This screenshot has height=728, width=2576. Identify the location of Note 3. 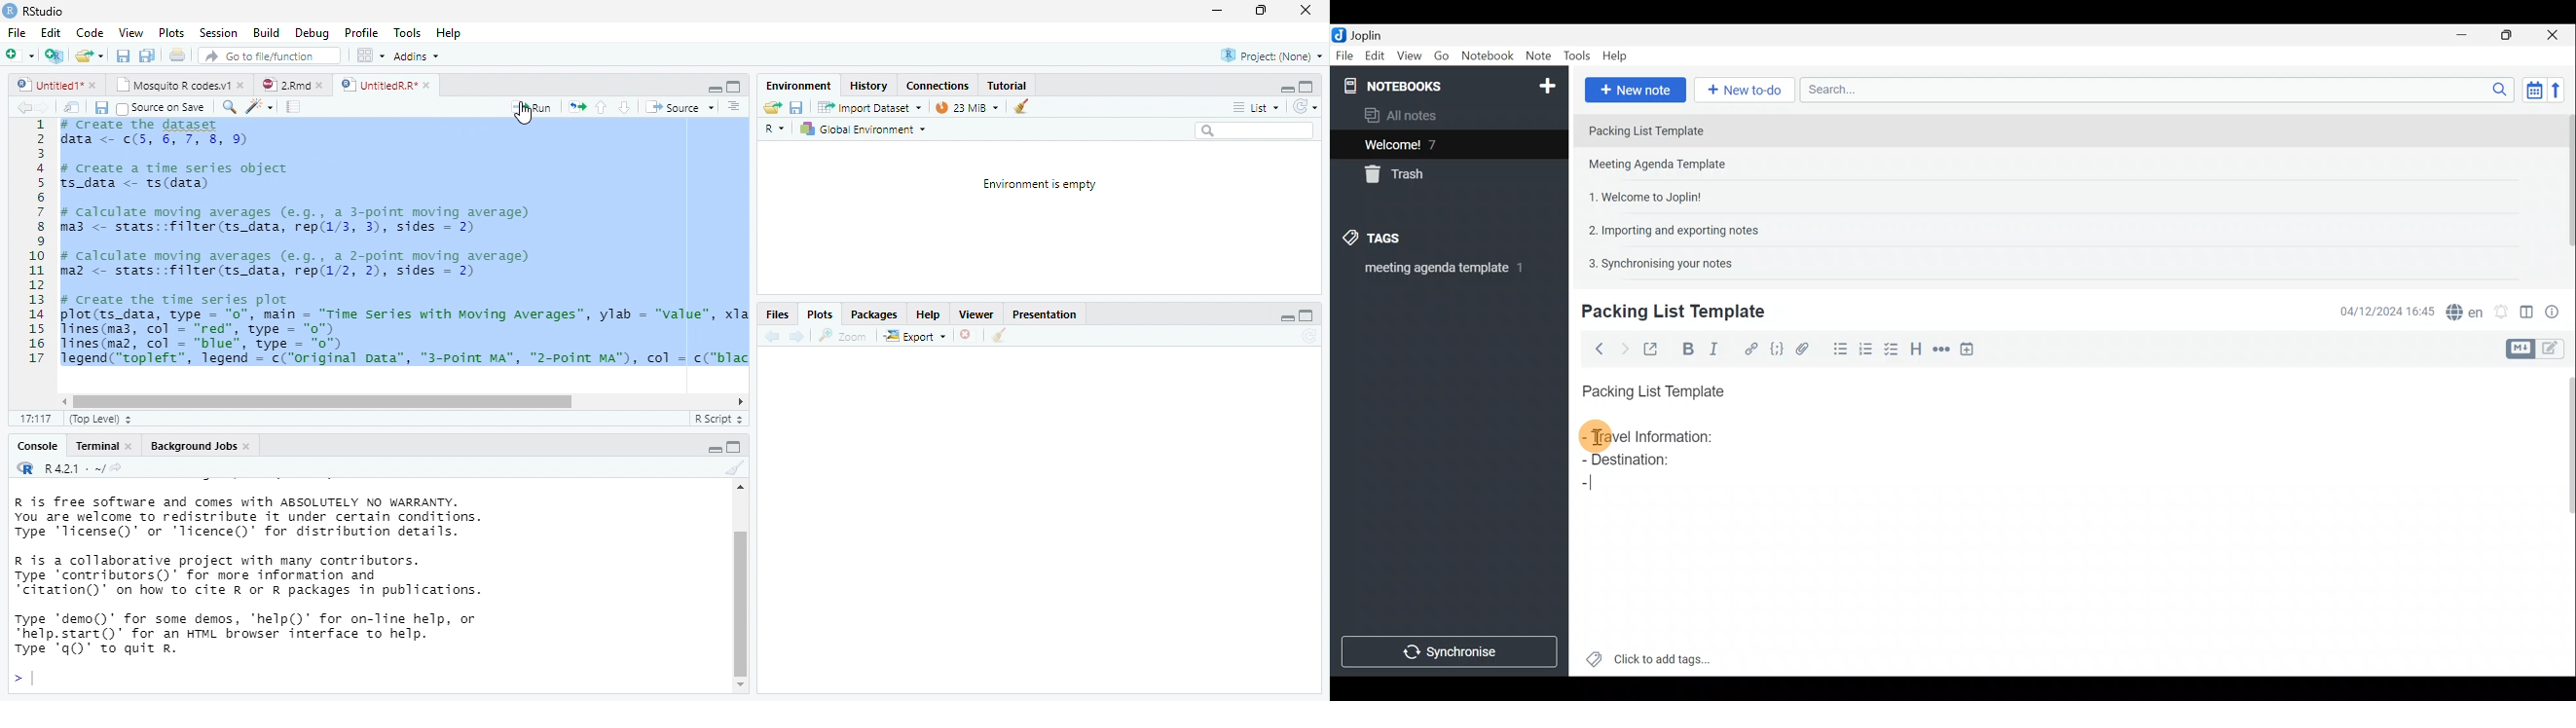
(1640, 195).